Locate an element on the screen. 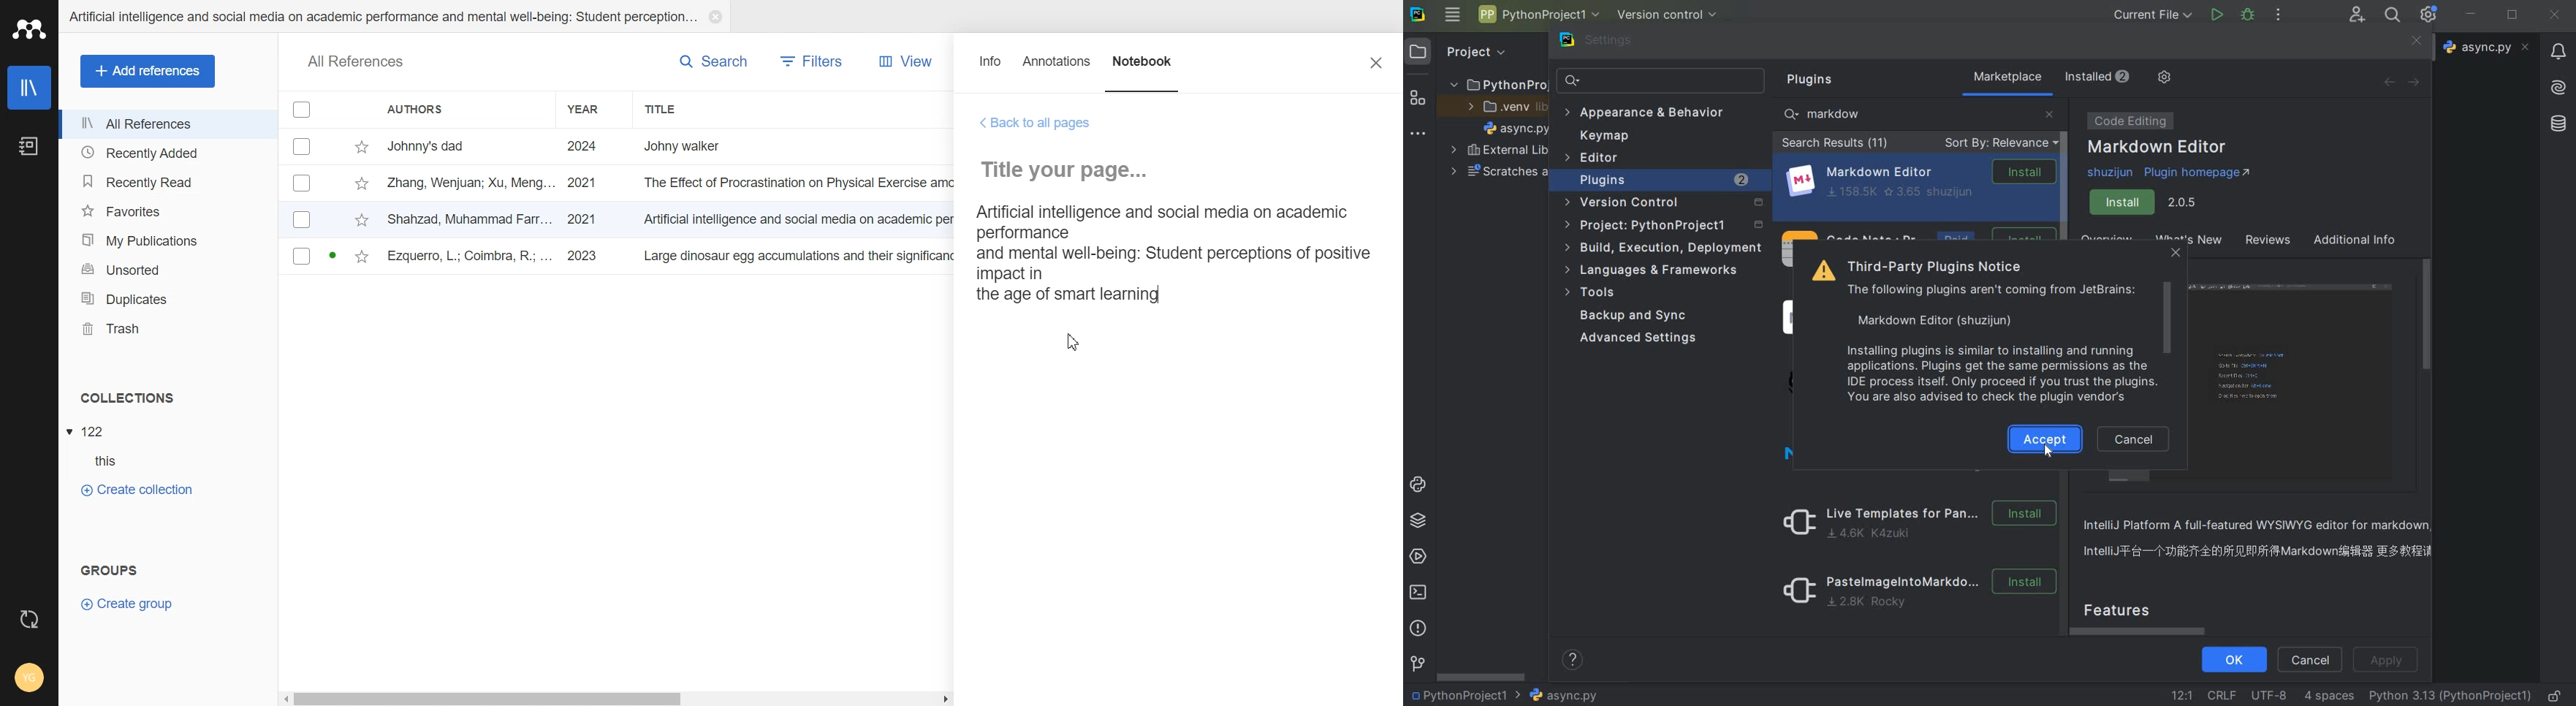 This screenshot has width=2576, height=728. this is located at coordinates (114, 461).